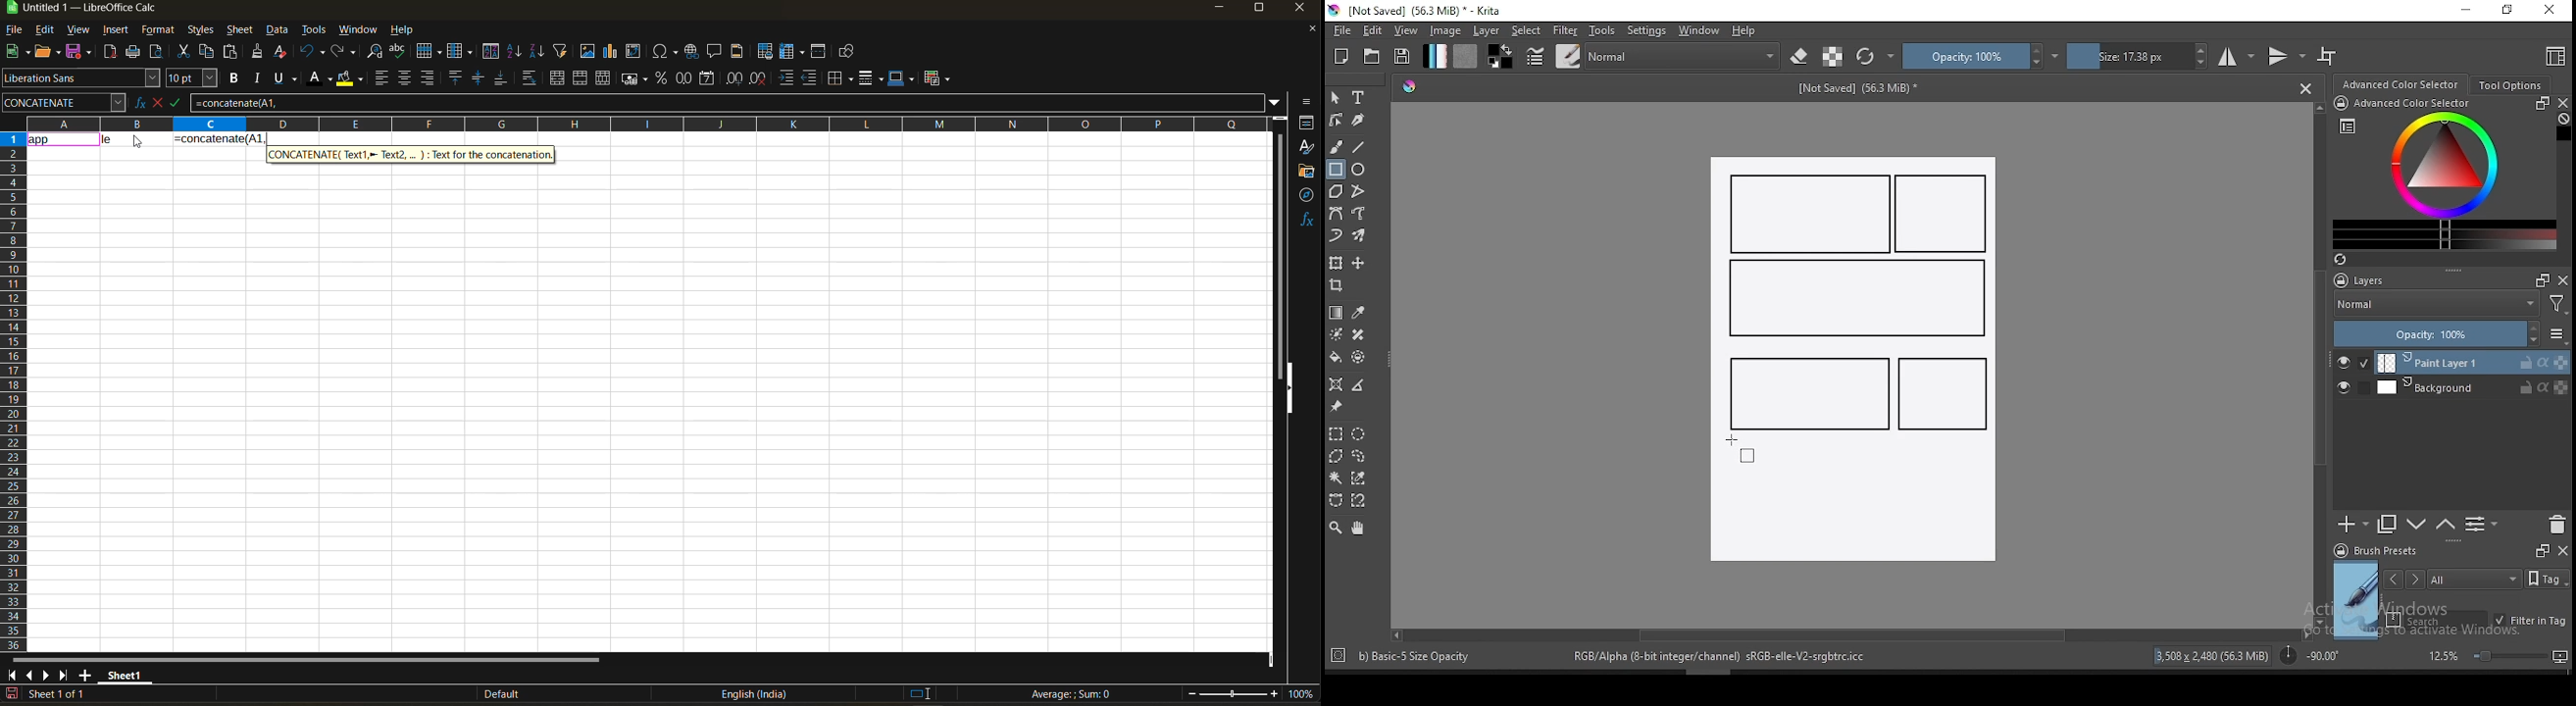  Describe the element at coordinates (136, 138) in the screenshot. I see `data` at that location.